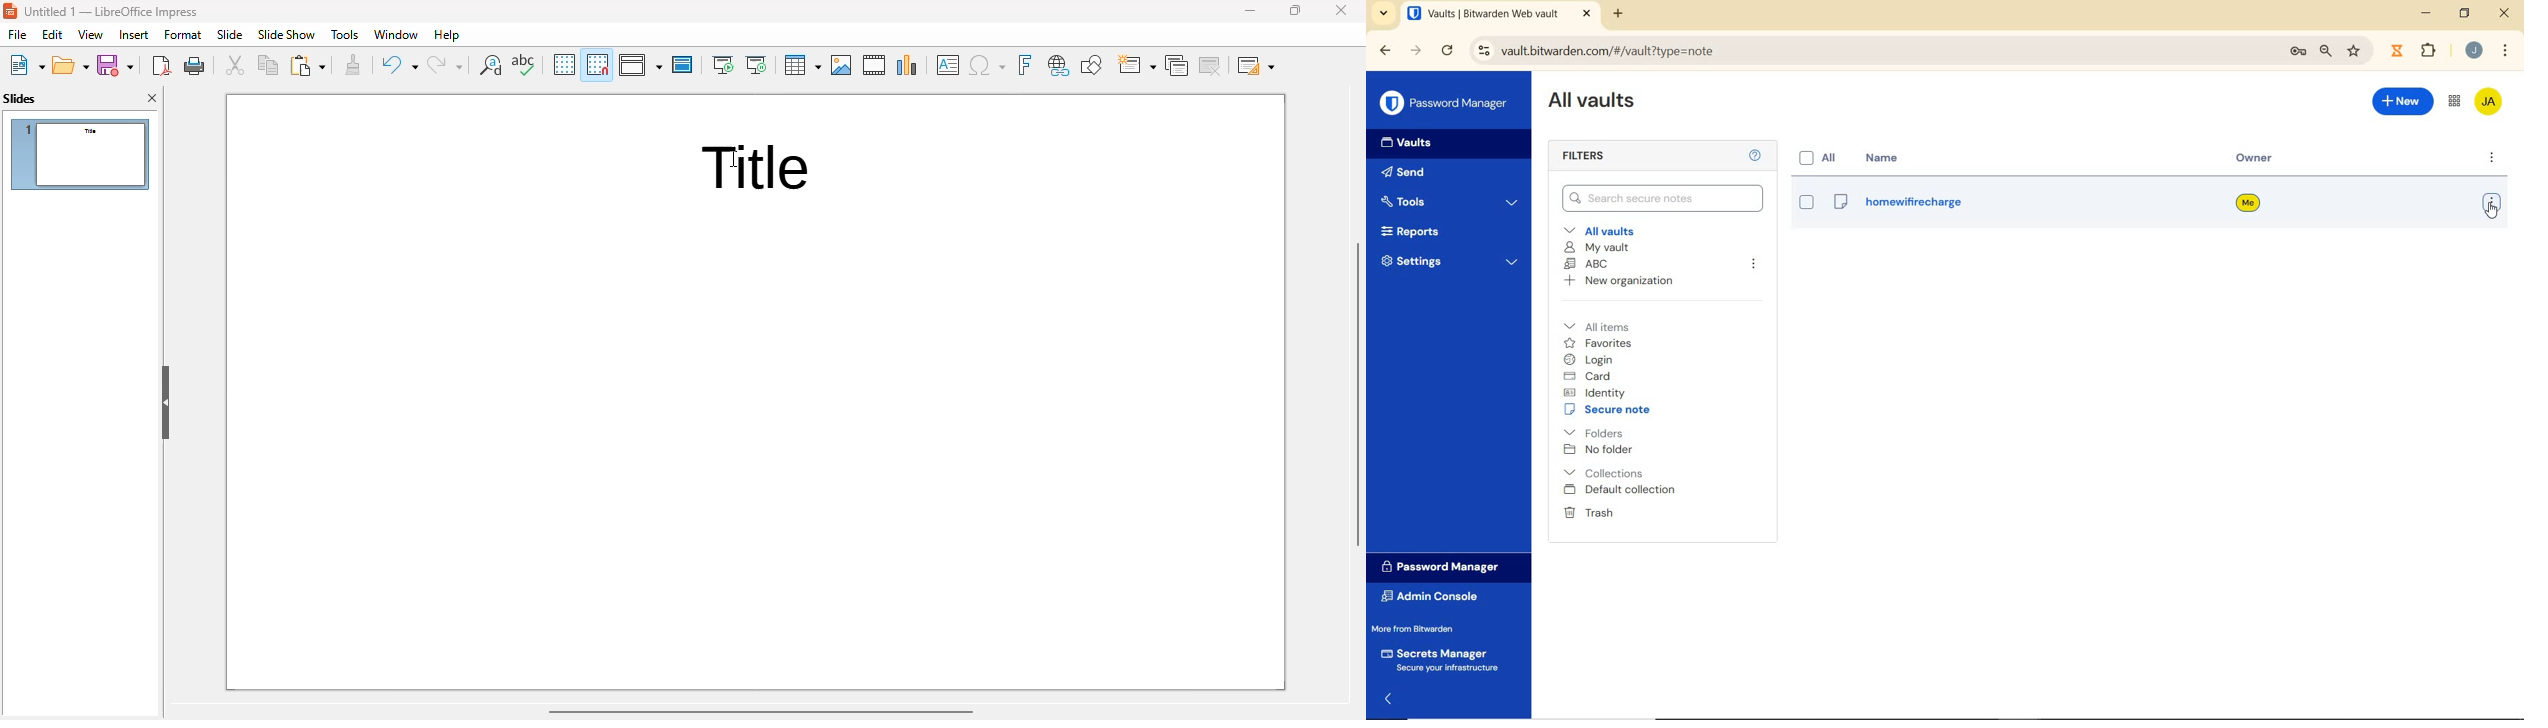 This screenshot has height=728, width=2548. I want to click on extensions, so click(2396, 51).